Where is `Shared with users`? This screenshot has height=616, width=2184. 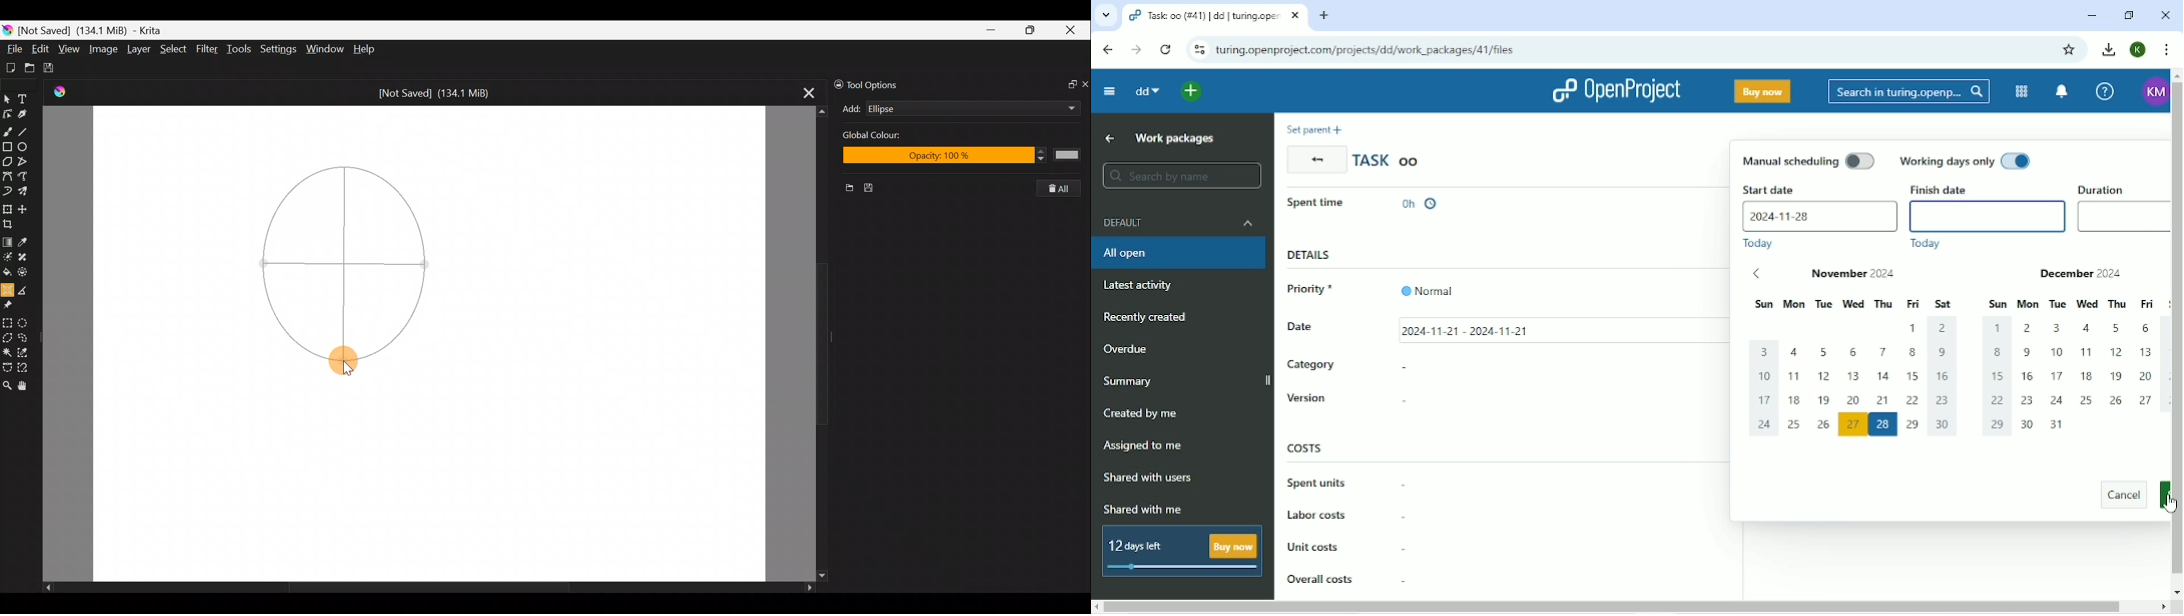 Shared with users is located at coordinates (1148, 479).